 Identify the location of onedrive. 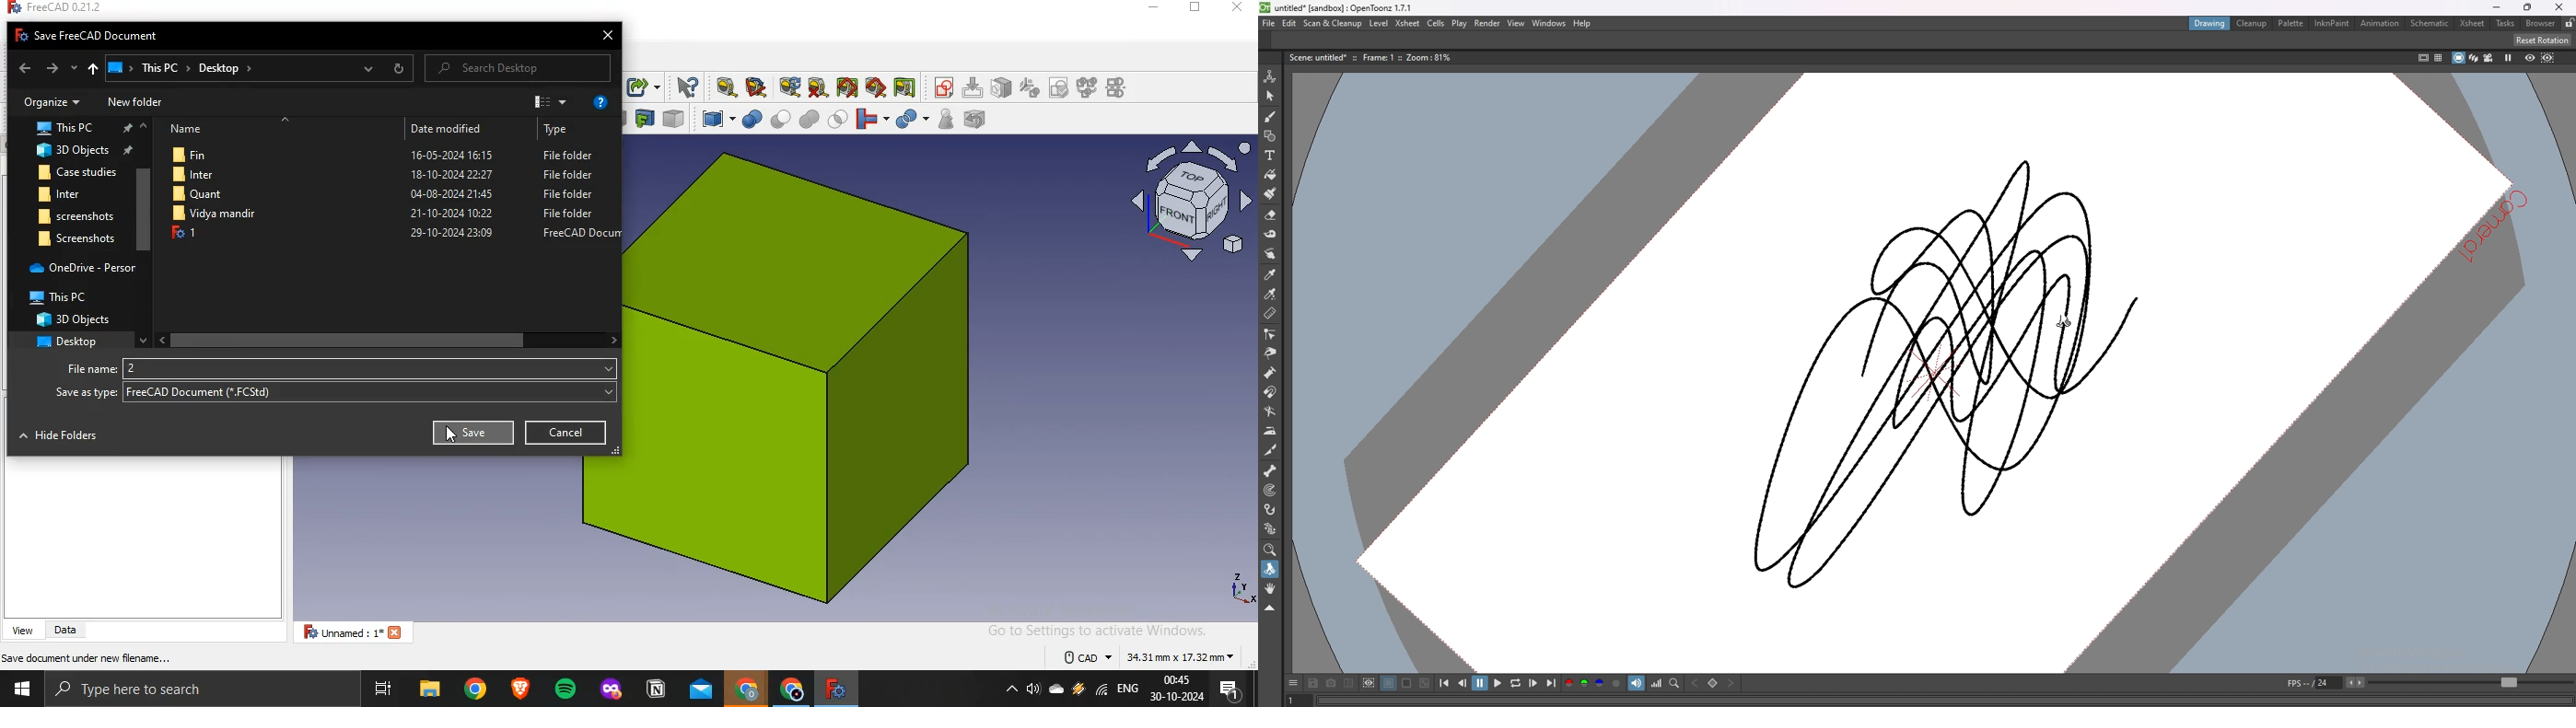
(1057, 690).